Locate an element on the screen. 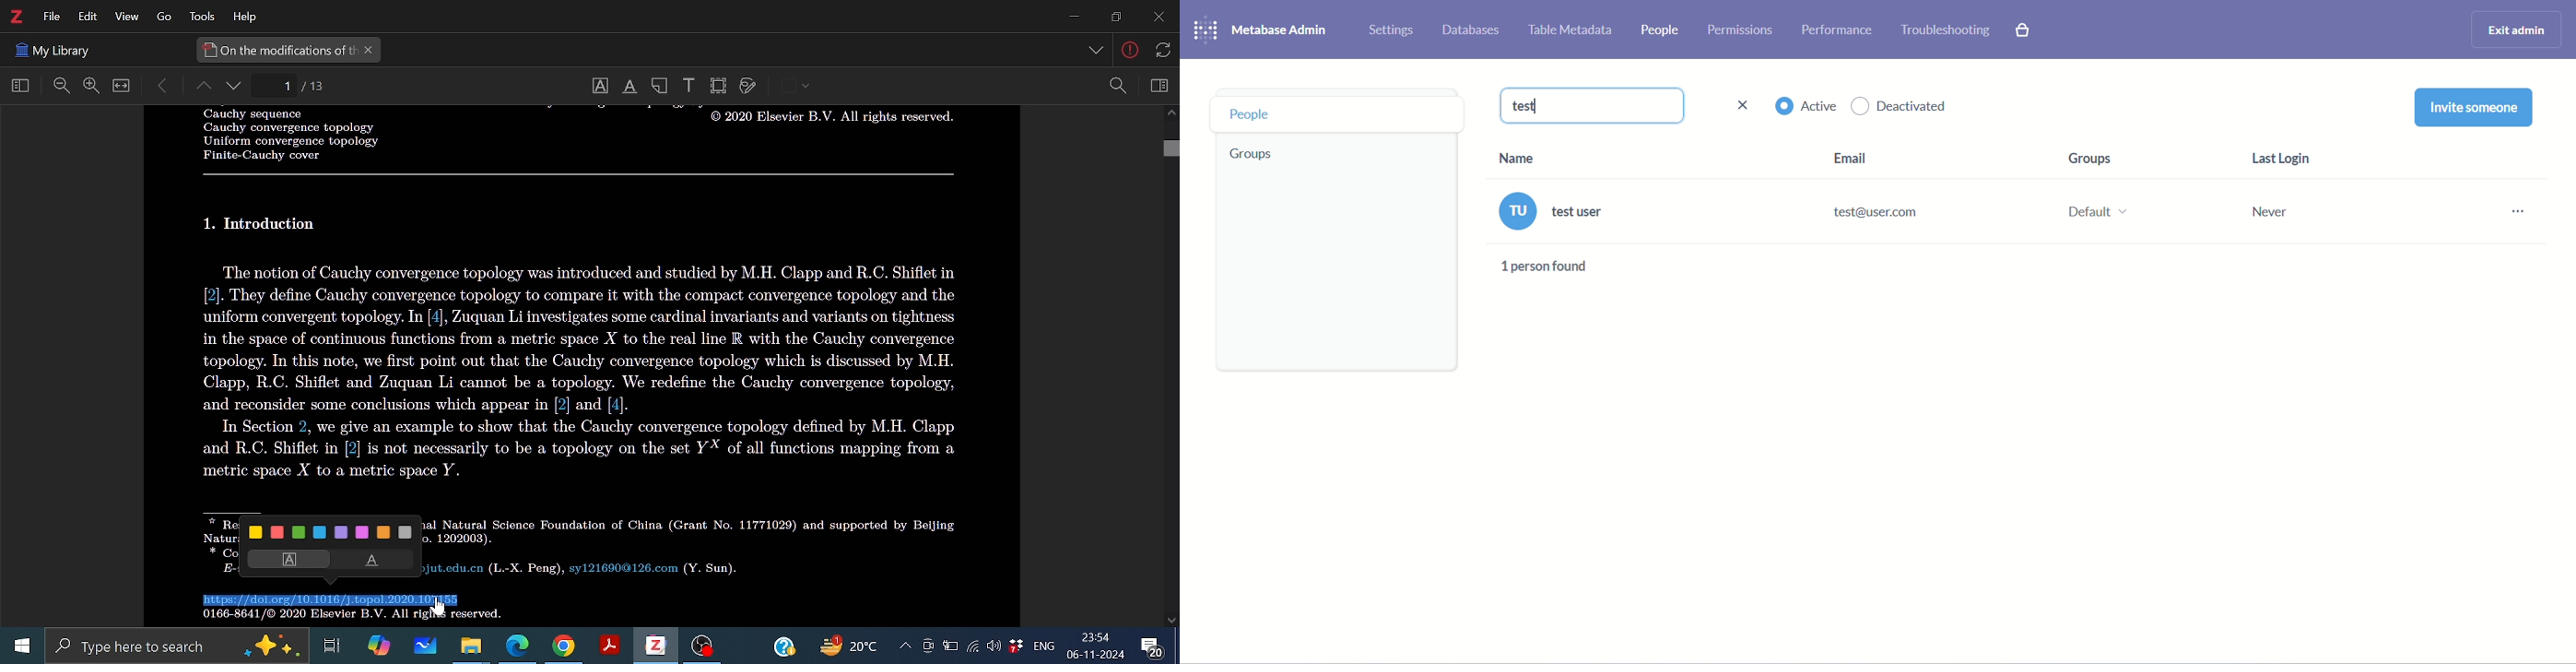  Underline is located at coordinates (375, 561).